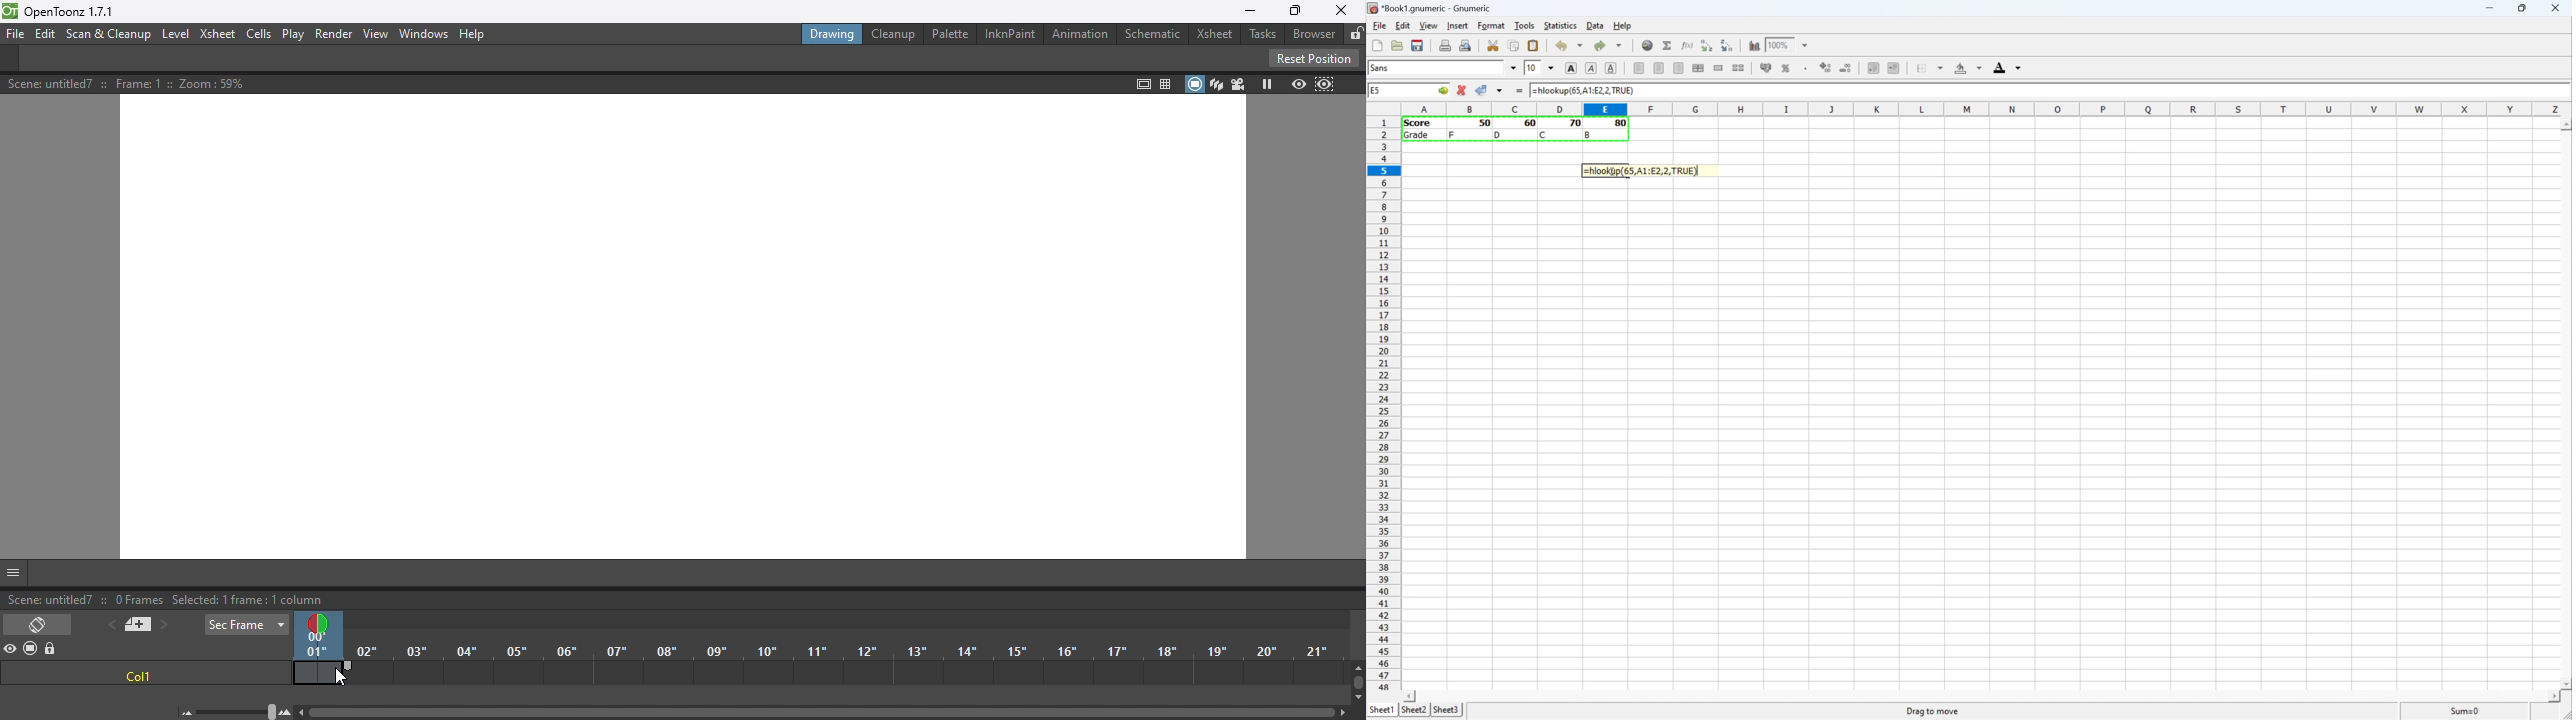  I want to click on Undo, so click(1568, 45).